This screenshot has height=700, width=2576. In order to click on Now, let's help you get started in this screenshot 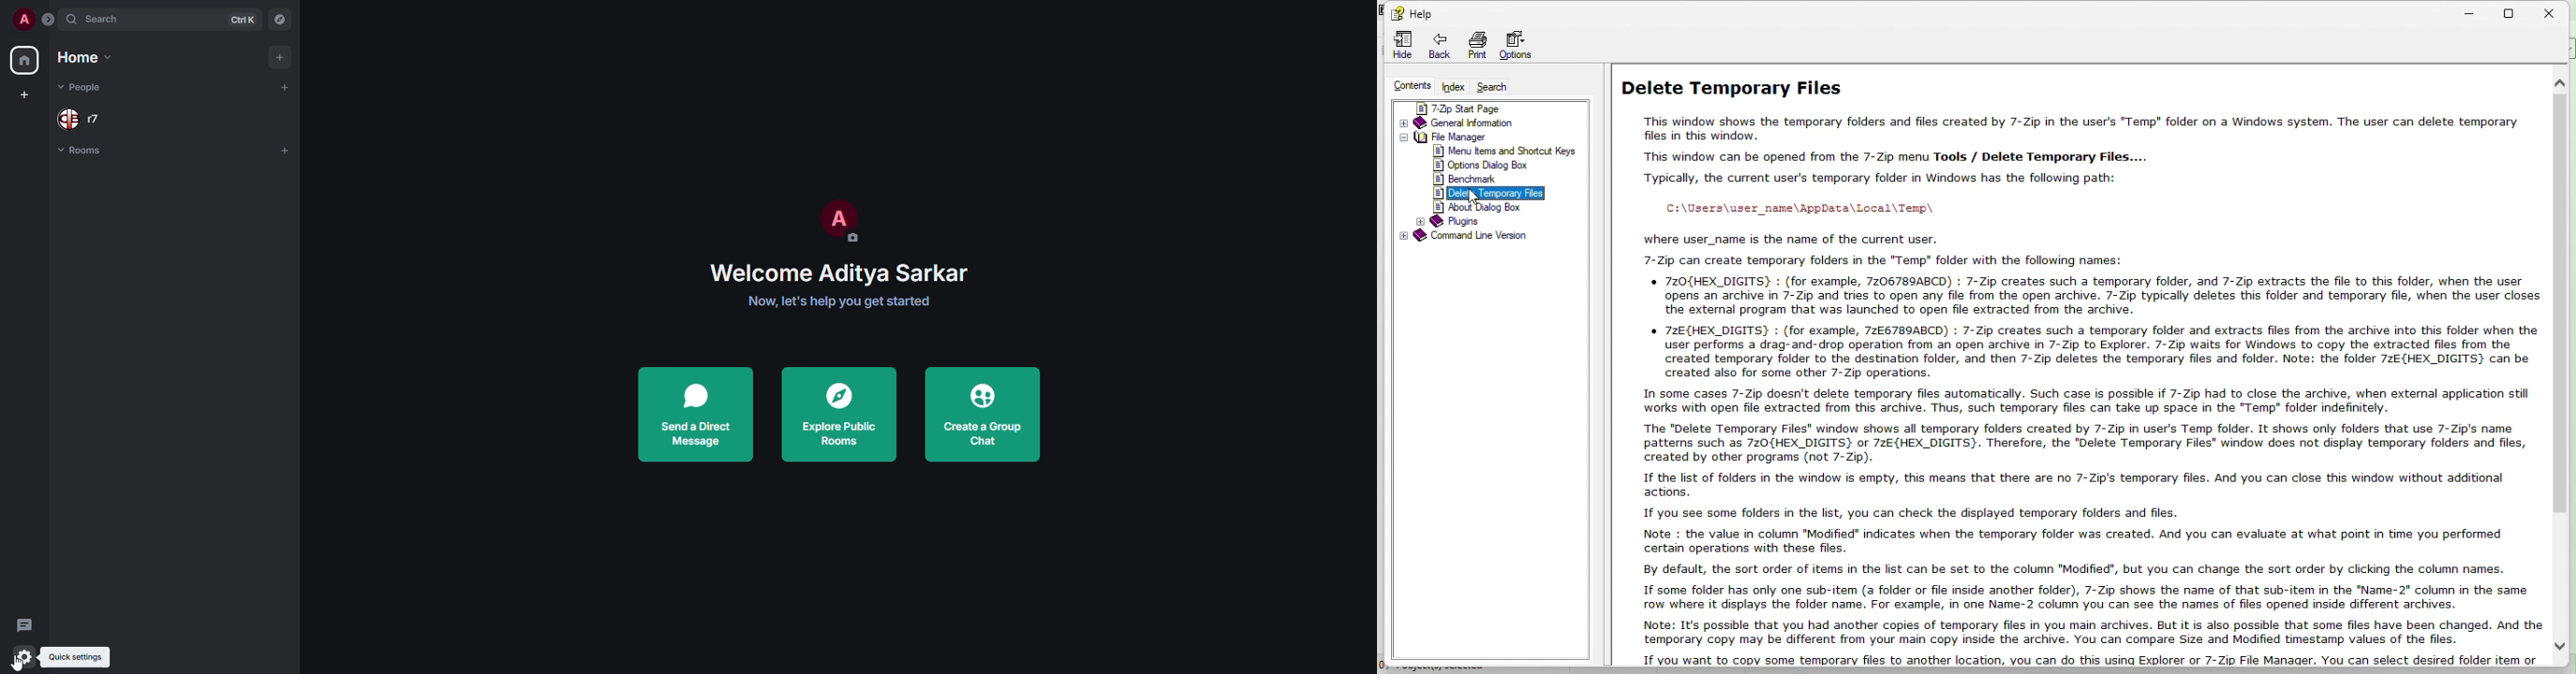, I will do `click(842, 302)`.